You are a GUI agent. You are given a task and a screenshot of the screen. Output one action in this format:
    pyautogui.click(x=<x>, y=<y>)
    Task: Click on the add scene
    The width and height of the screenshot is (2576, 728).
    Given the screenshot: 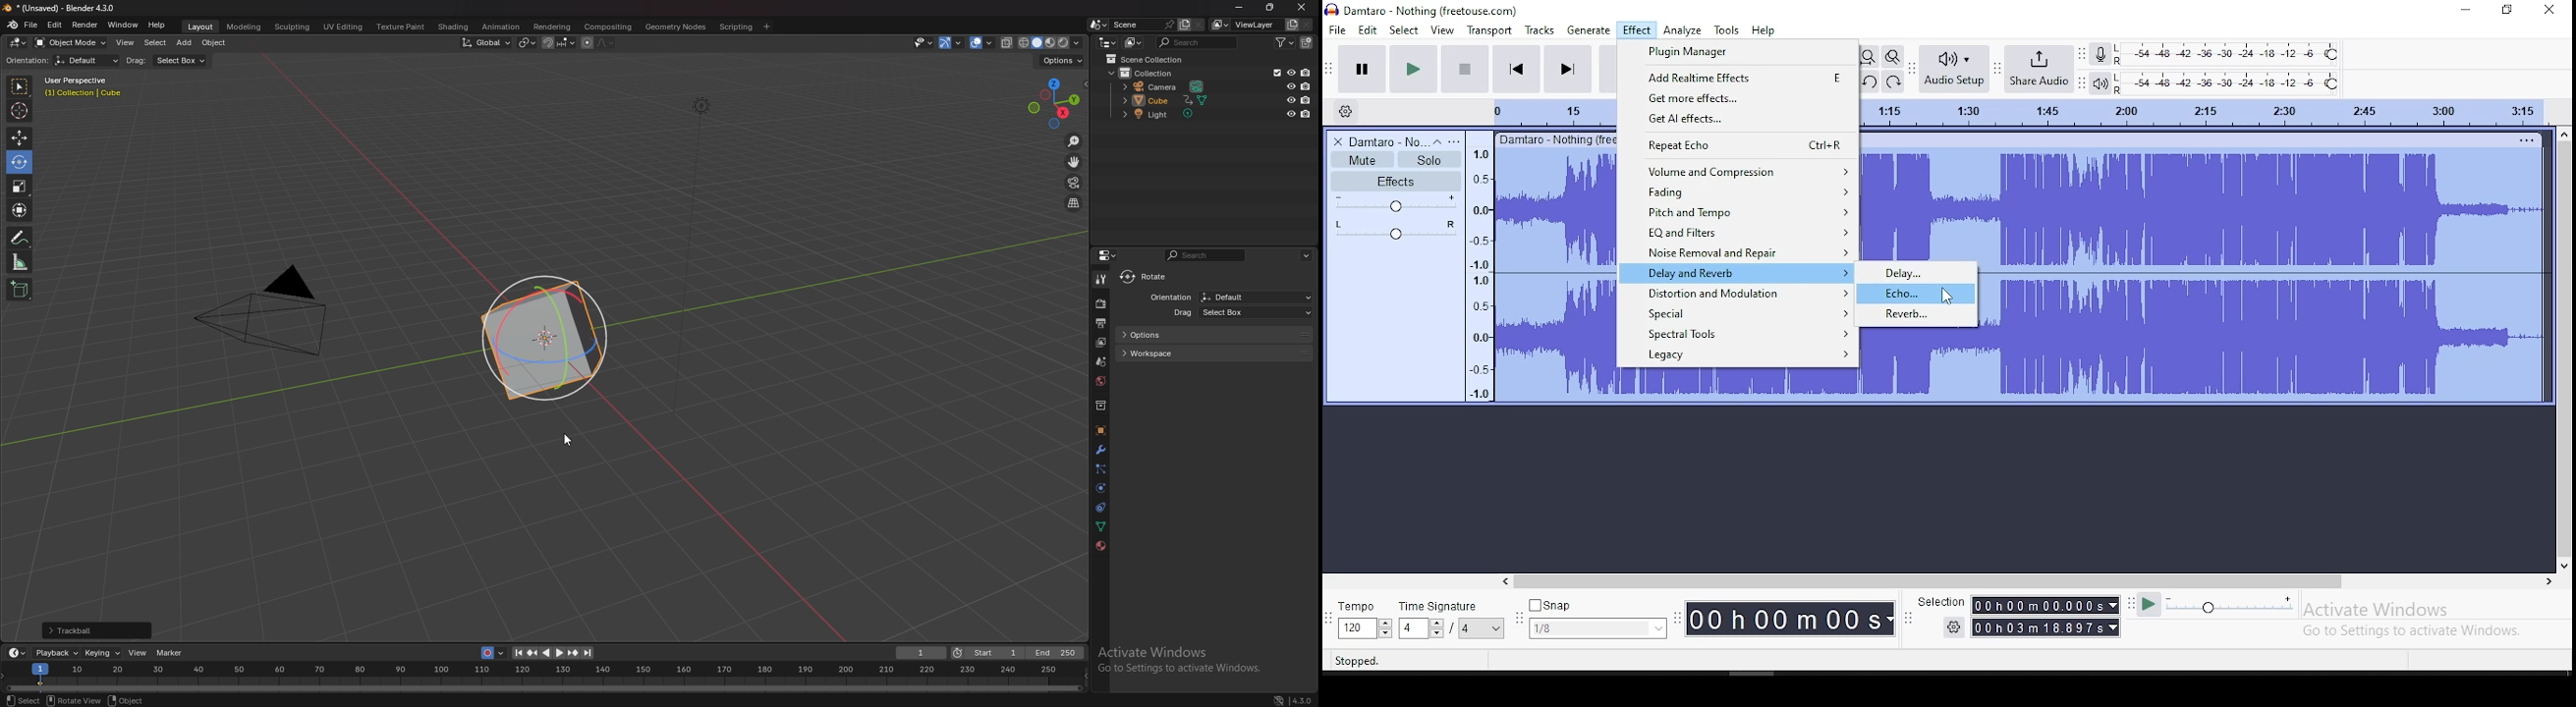 What is the action you would take?
    pyautogui.click(x=1184, y=24)
    